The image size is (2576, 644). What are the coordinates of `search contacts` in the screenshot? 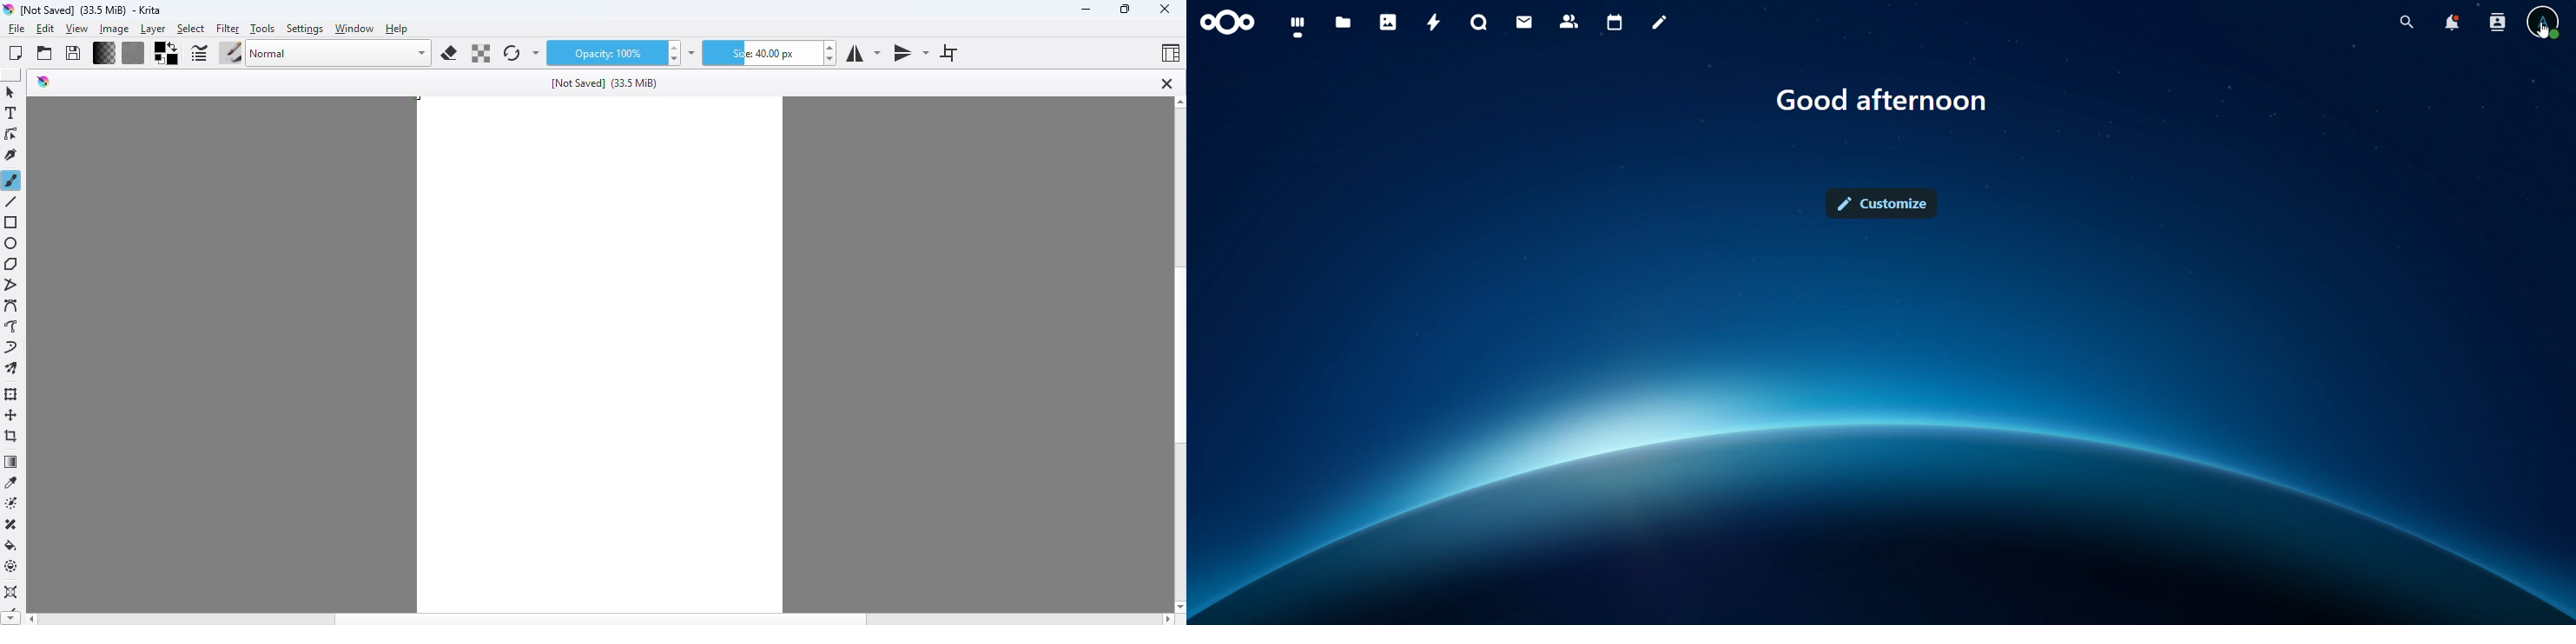 It's located at (2498, 23).